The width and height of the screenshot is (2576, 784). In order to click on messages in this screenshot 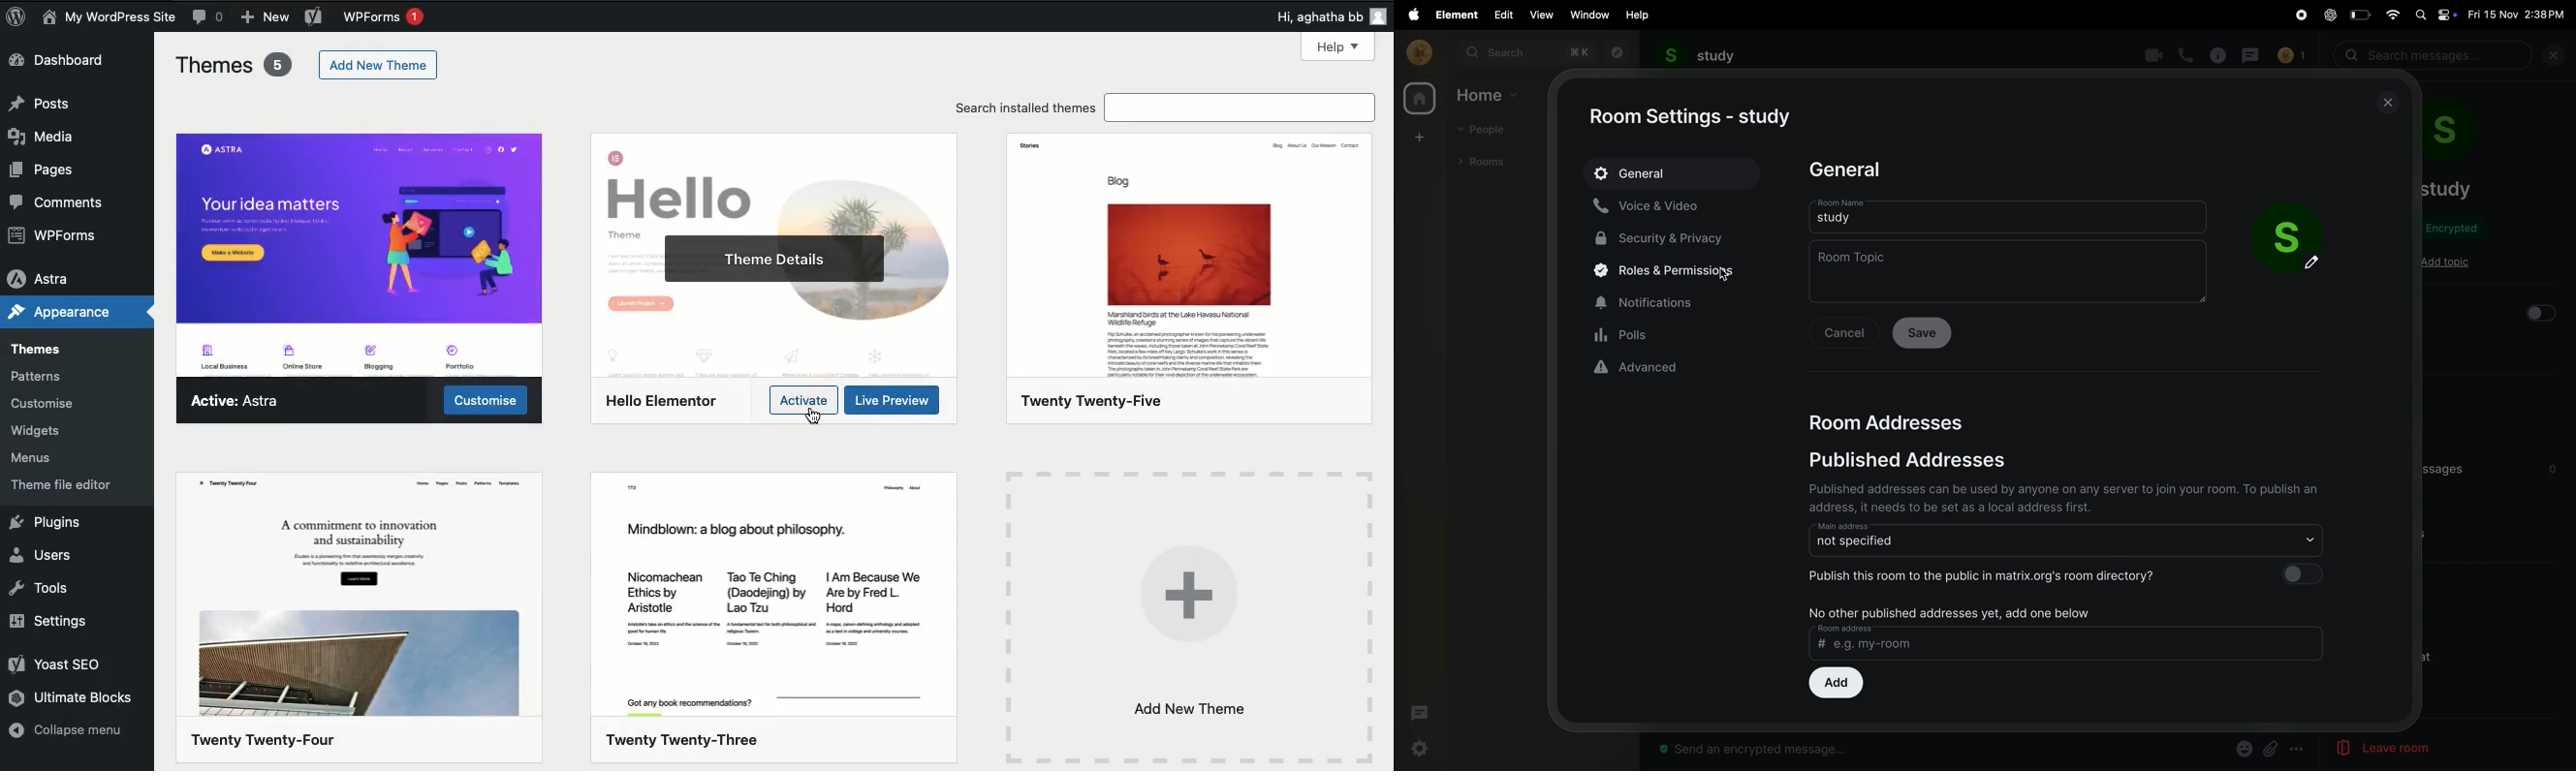, I will do `click(2254, 53)`.